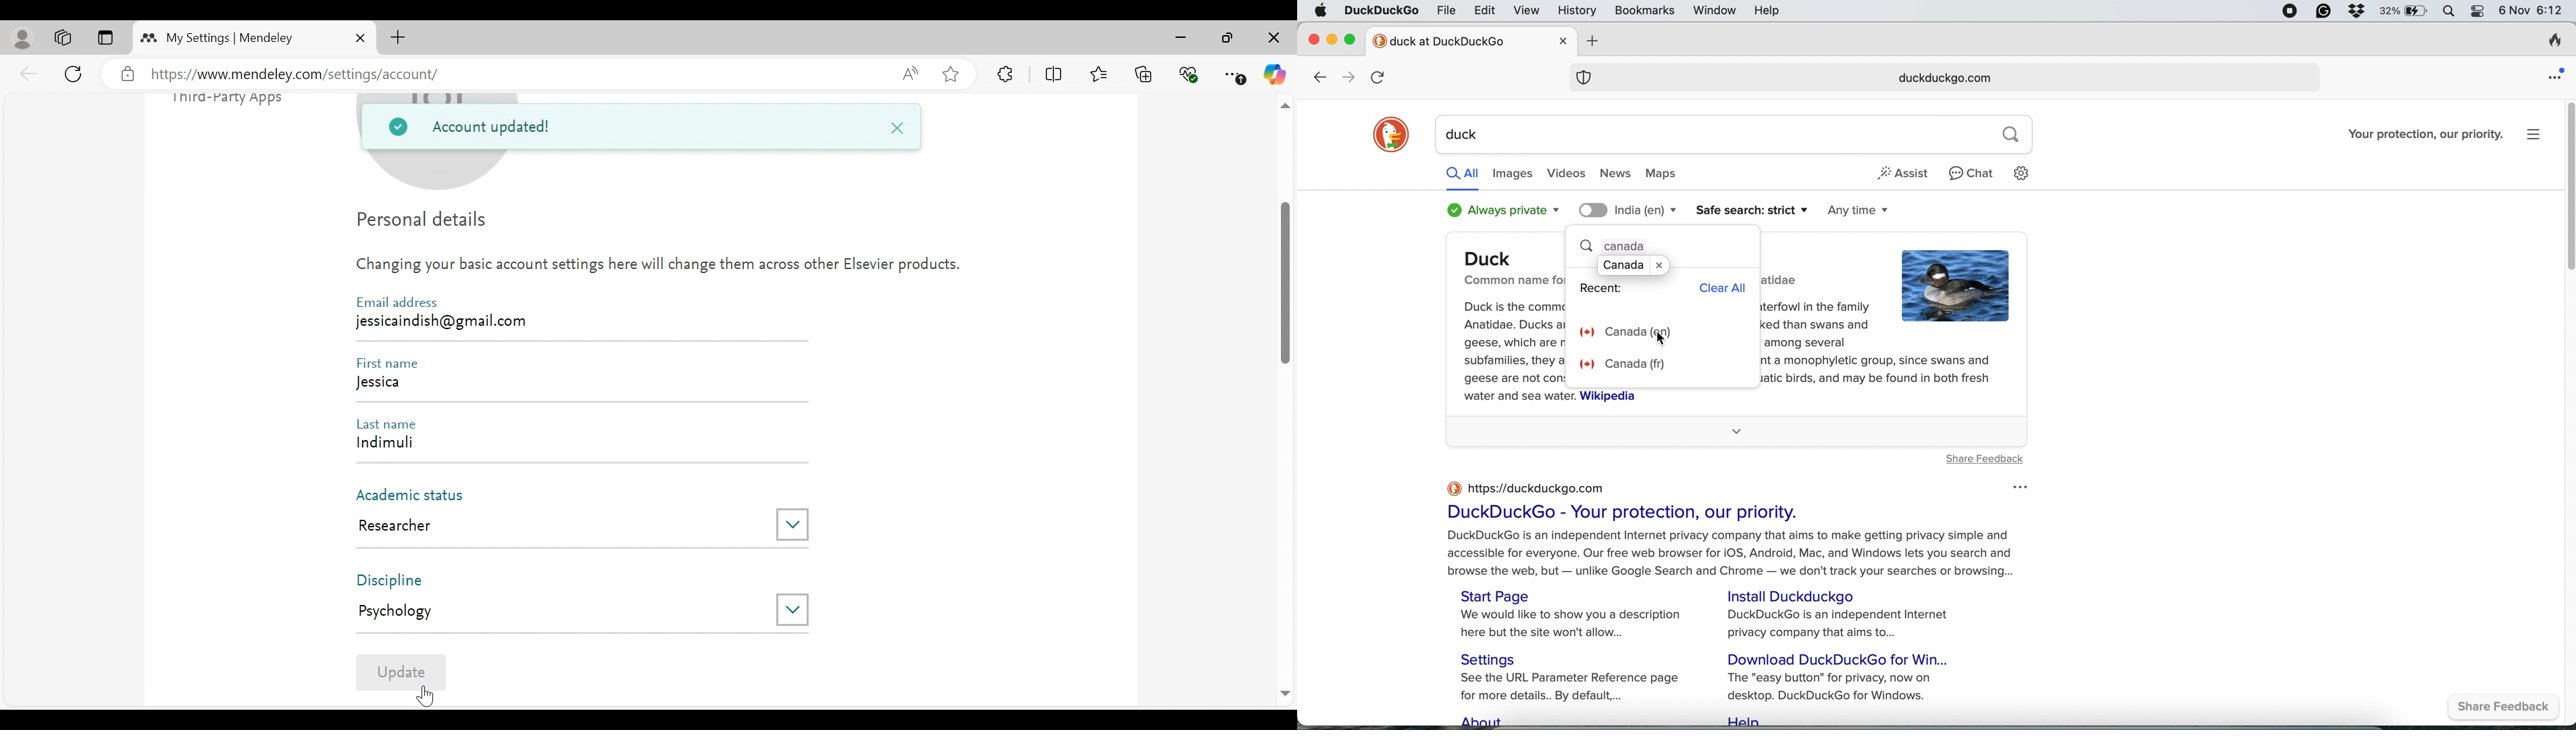 The height and width of the screenshot is (756, 2576). What do you see at coordinates (423, 222) in the screenshot?
I see `Personal Details` at bounding box center [423, 222].